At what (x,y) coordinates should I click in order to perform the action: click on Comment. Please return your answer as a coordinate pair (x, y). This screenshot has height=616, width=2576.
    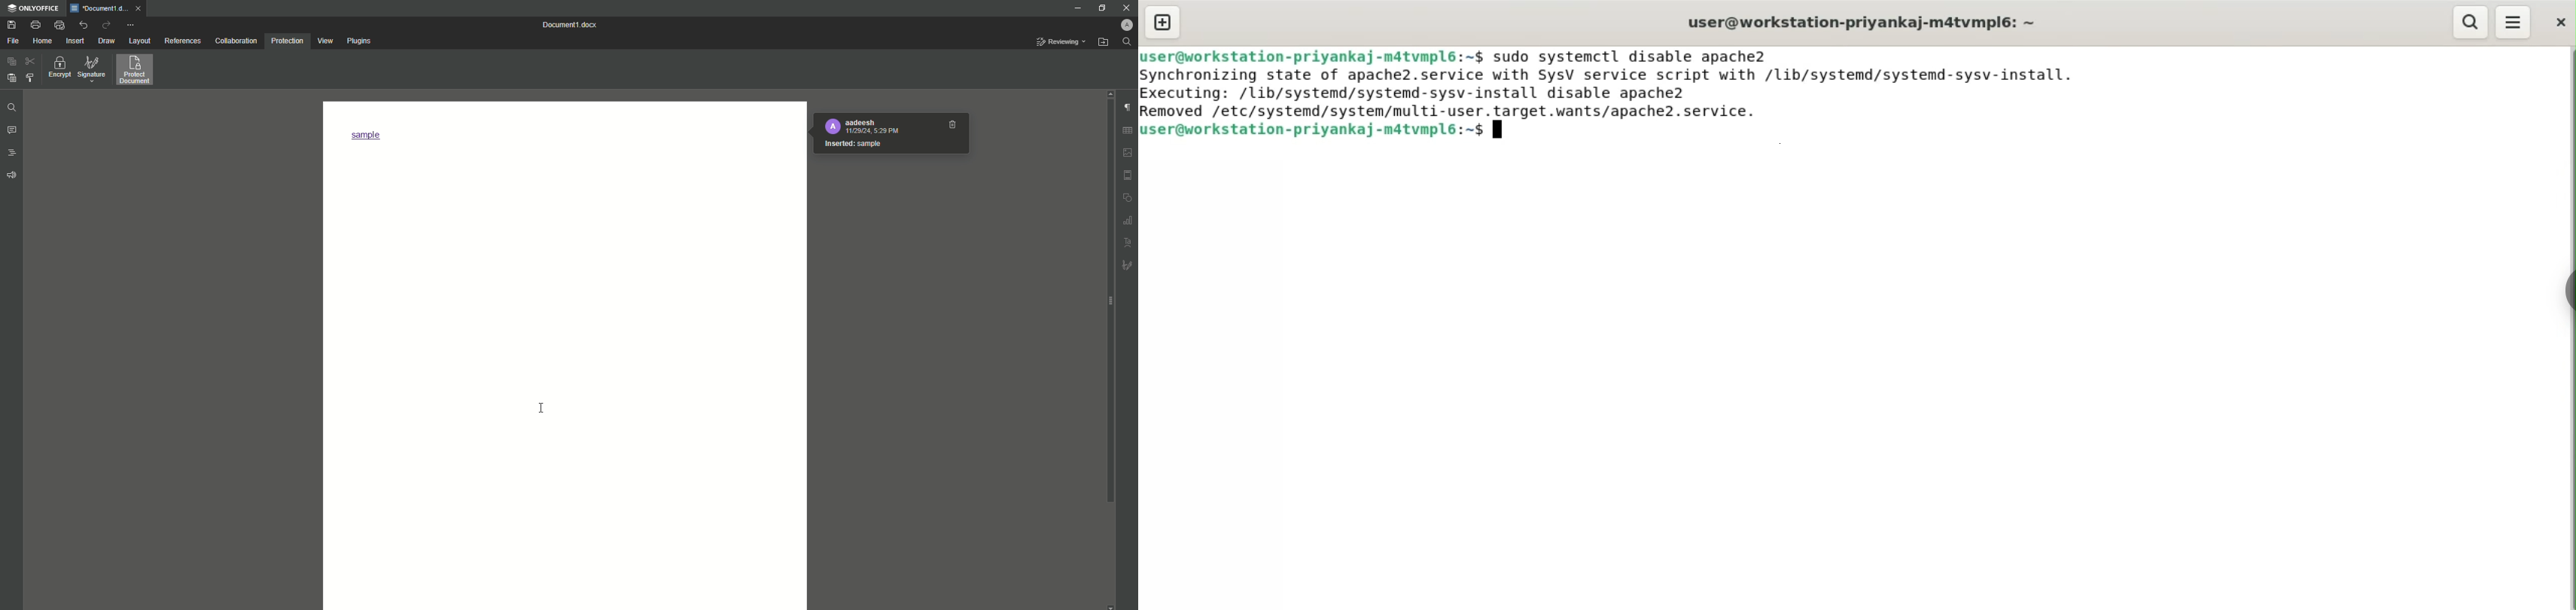
    Looking at the image, I should click on (12, 131).